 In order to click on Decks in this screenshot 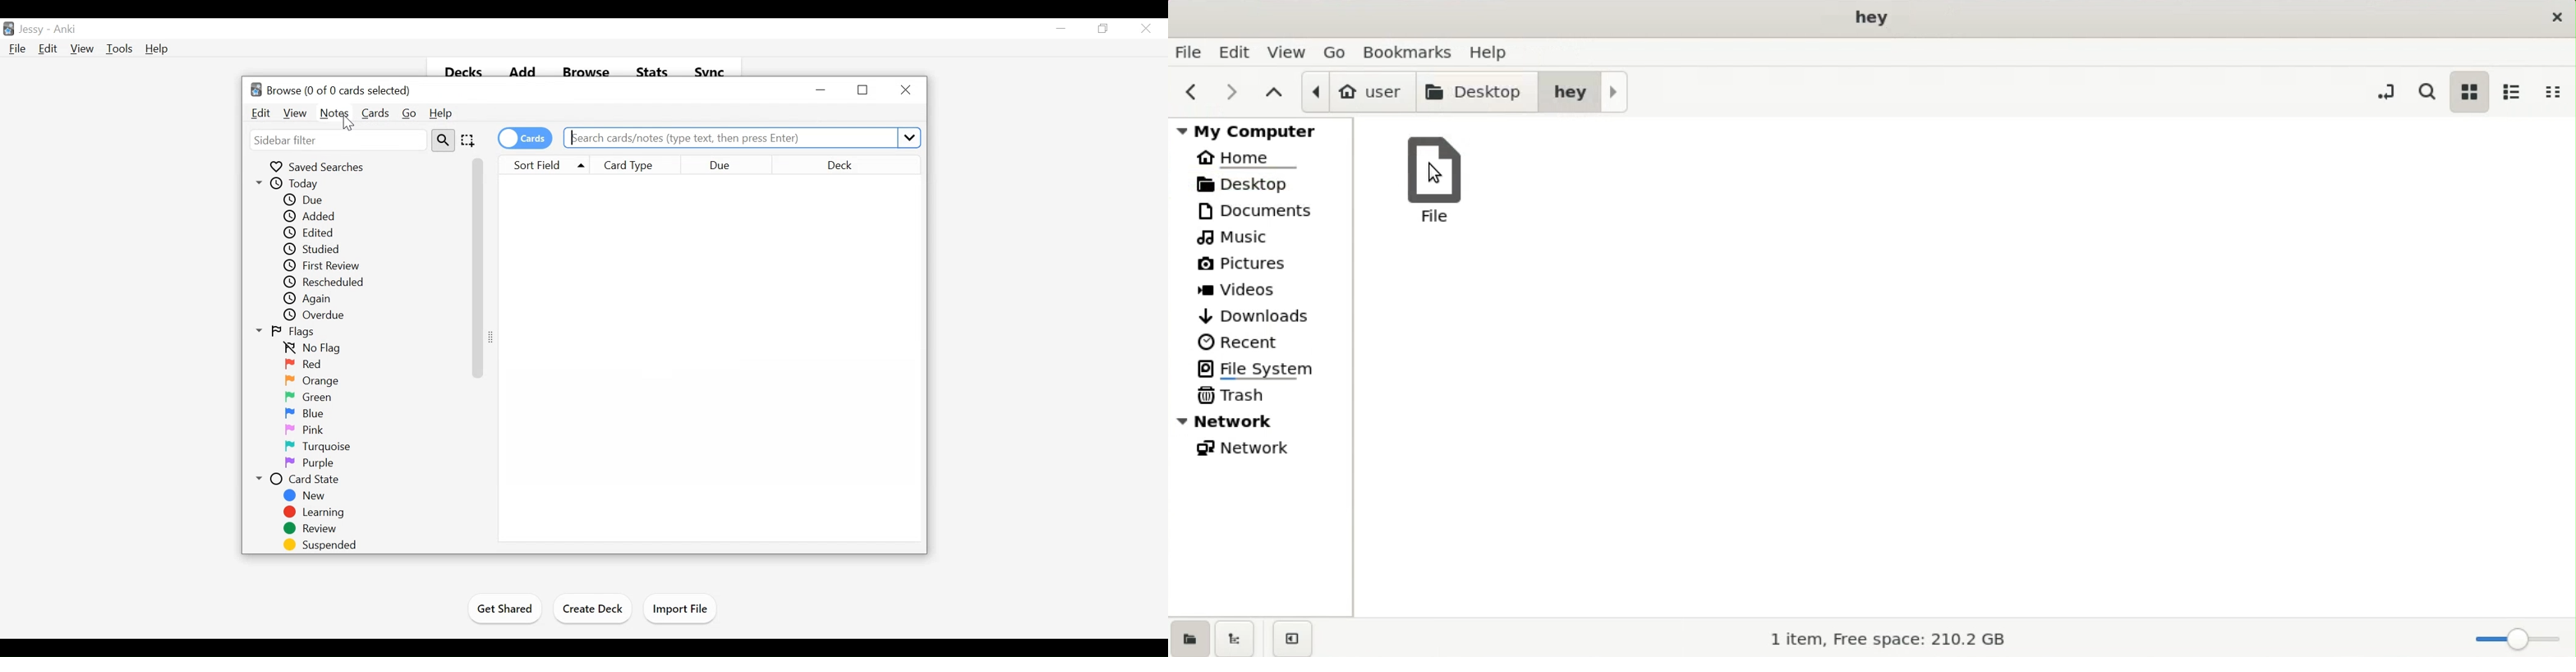, I will do `click(459, 69)`.